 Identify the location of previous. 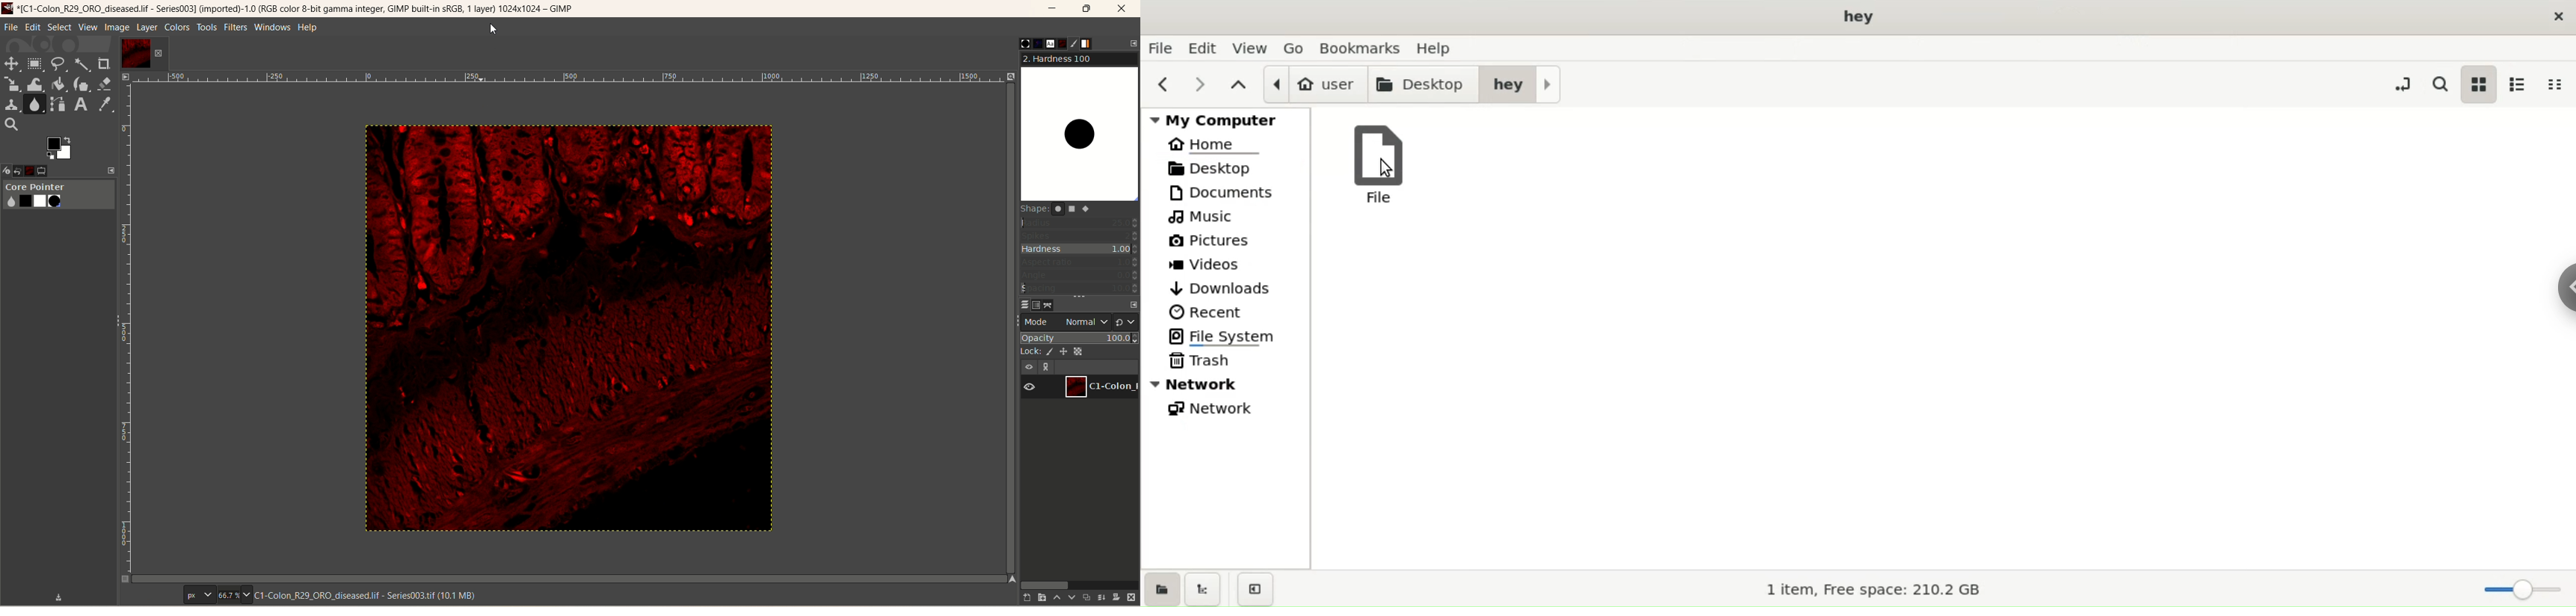
(1165, 82).